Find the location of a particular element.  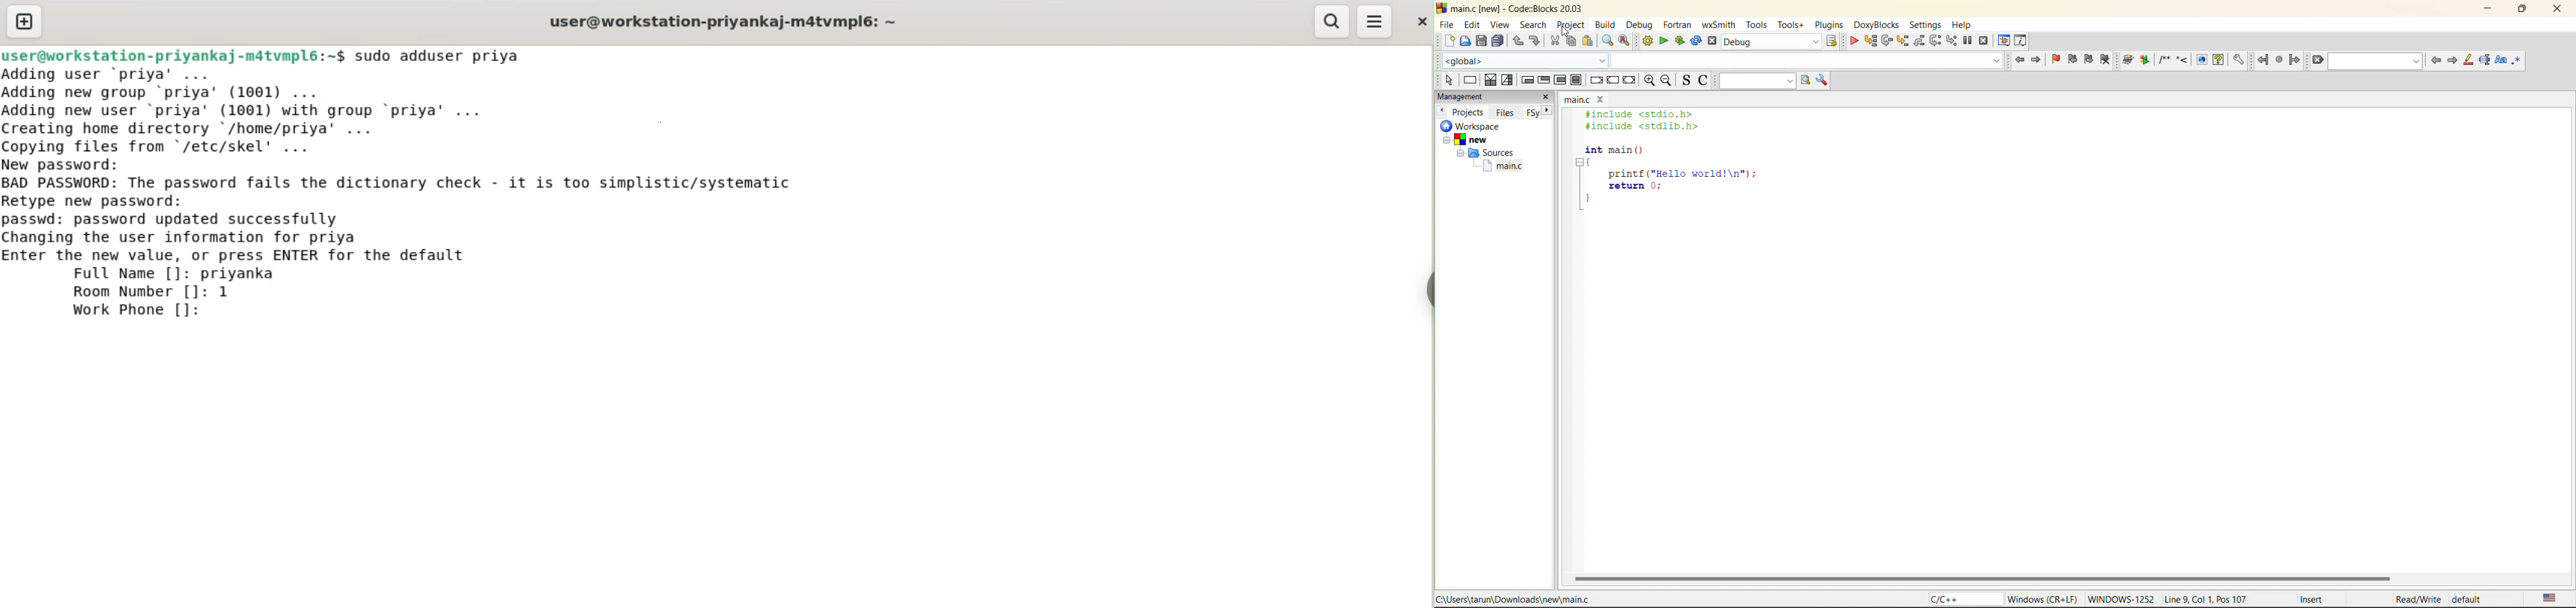

replace is located at coordinates (1626, 41).